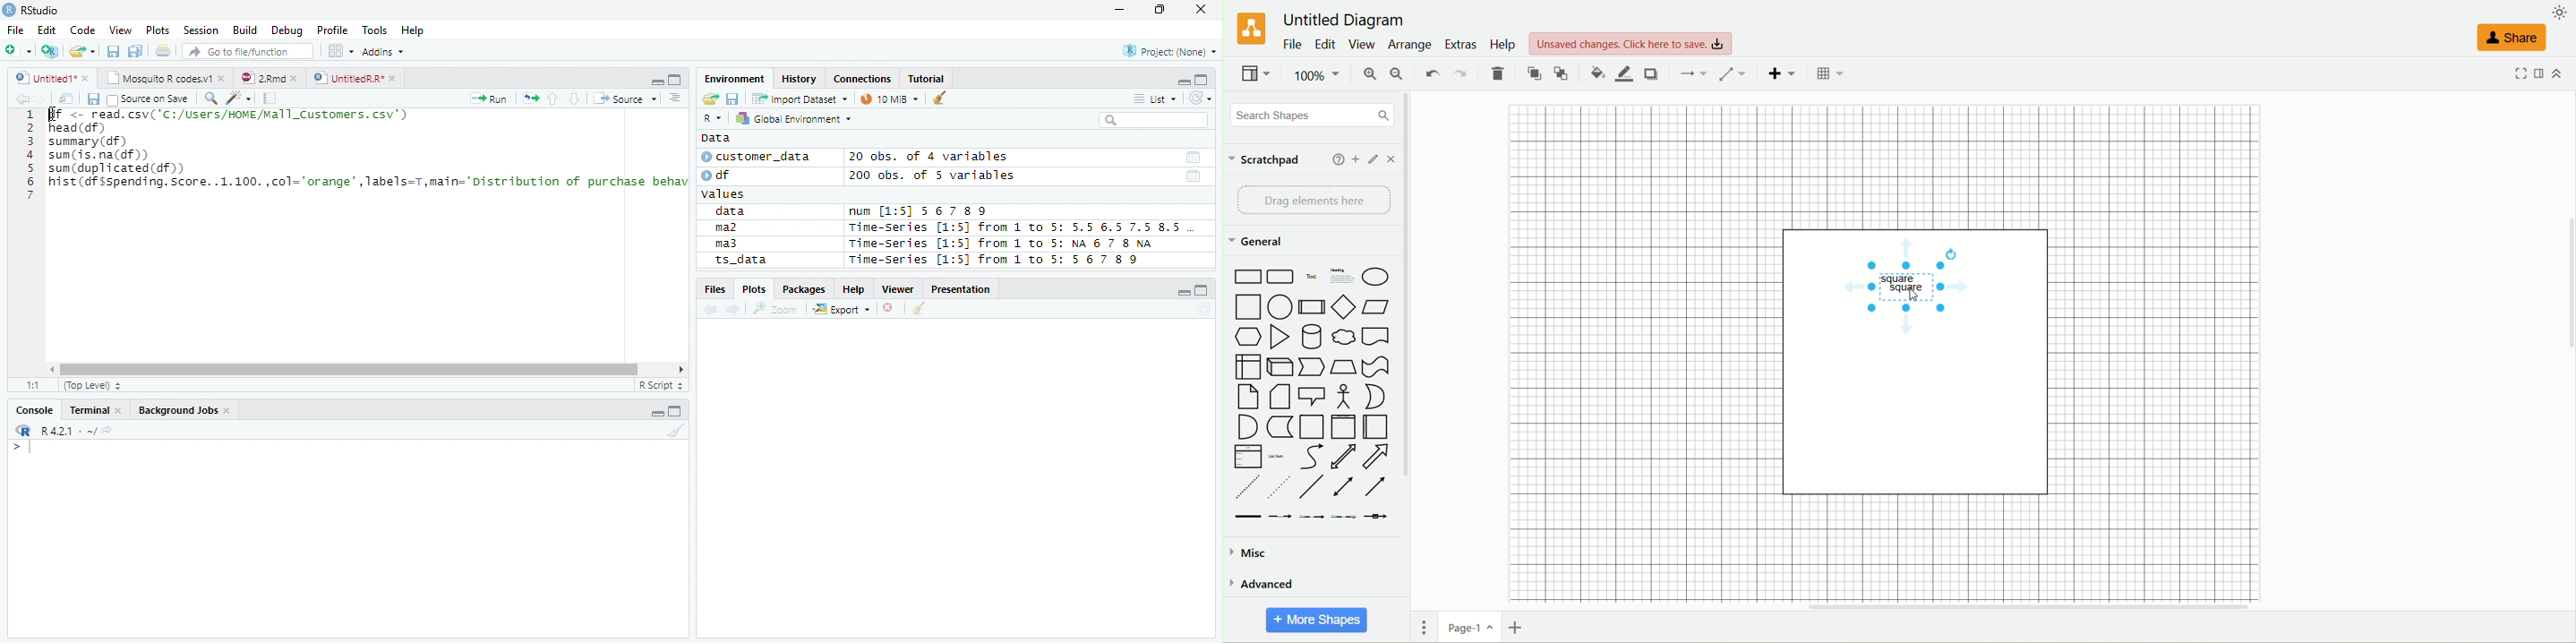 The width and height of the screenshot is (2576, 644). Describe the element at coordinates (1416, 345) in the screenshot. I see `vertical scroll bar` at that location.